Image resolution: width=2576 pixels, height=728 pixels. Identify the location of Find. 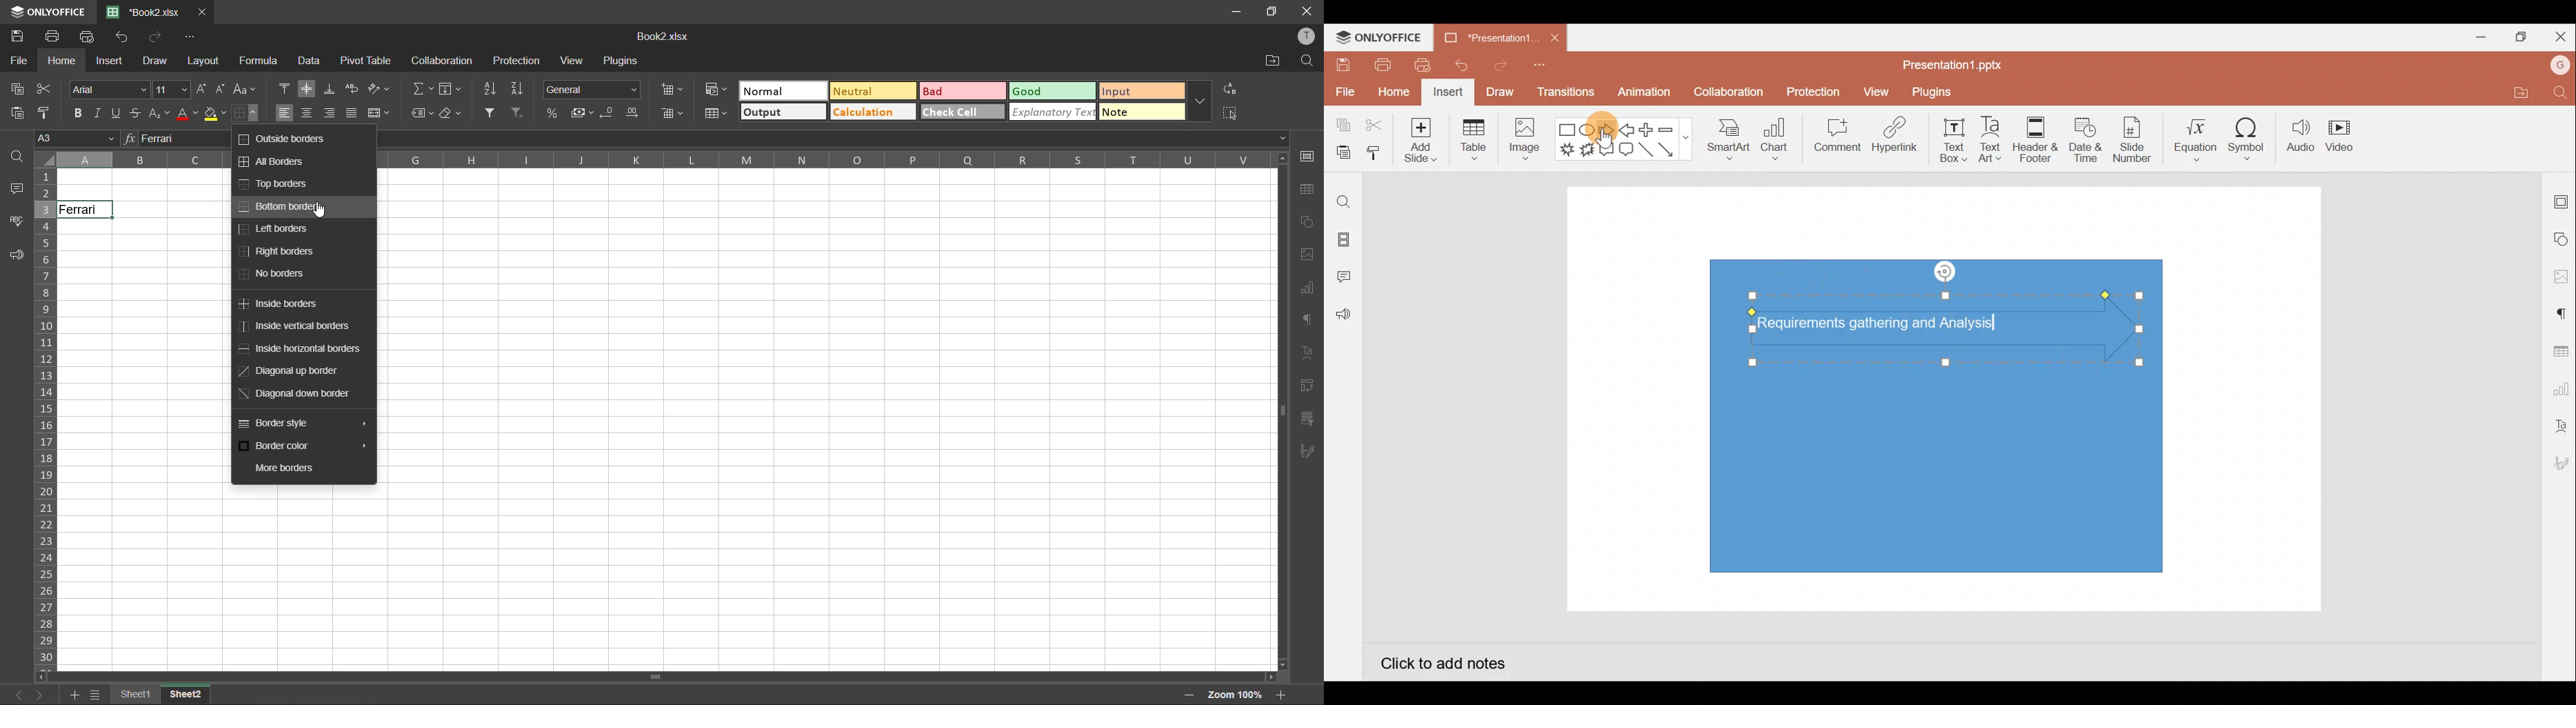
(1343, 202).